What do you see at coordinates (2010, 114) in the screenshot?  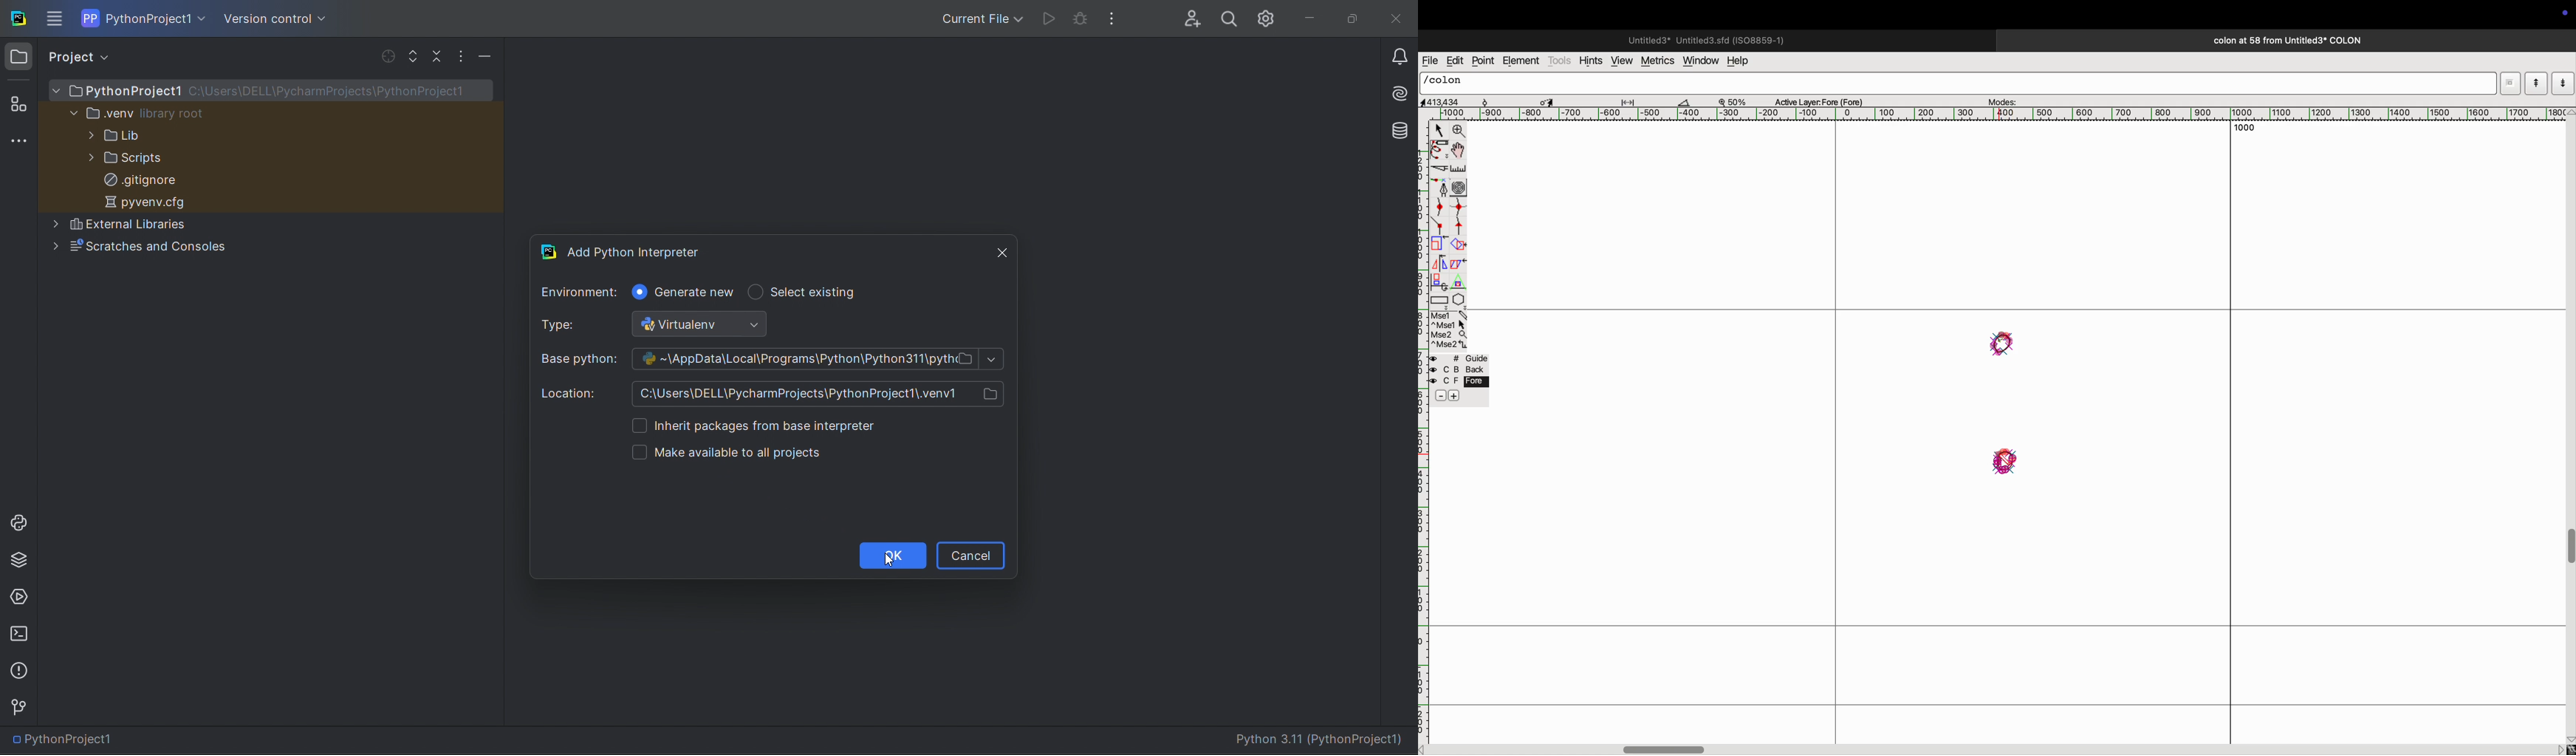 I see `horizontal scale` at bounding box center [2010, 114].